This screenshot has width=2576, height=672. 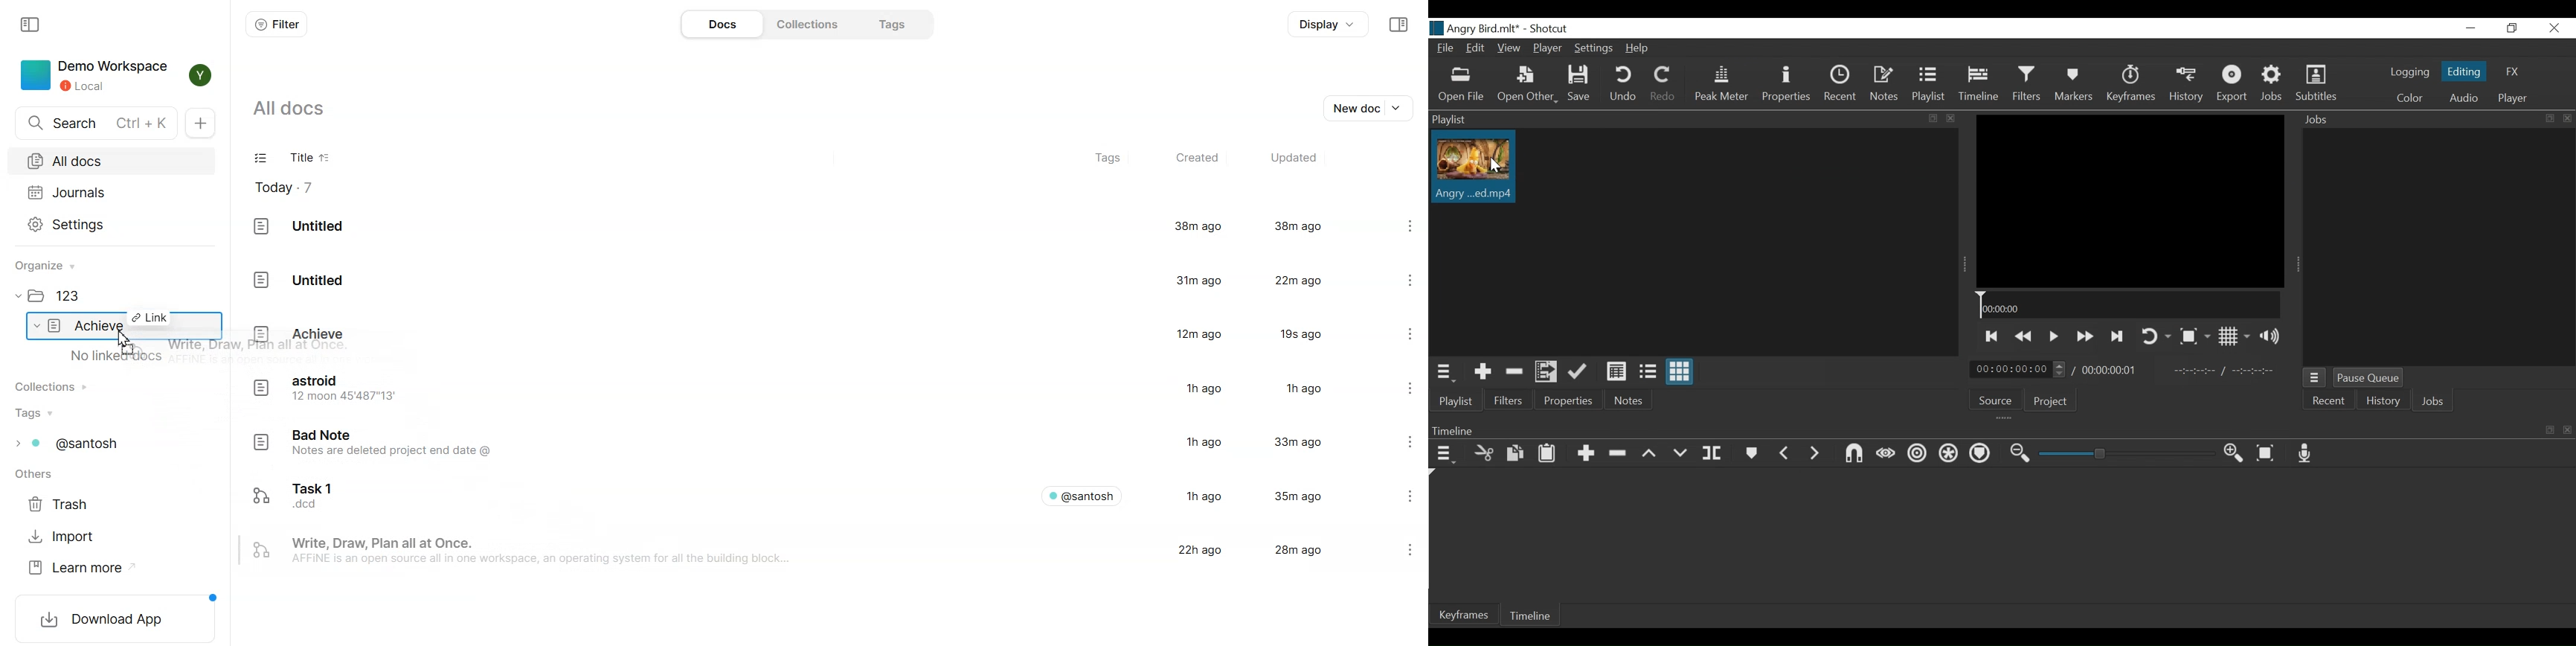 What do you see at coordinates (1785, 453) in the screenshot?
I see `Previous marker` at bounding box center [1785, 453].